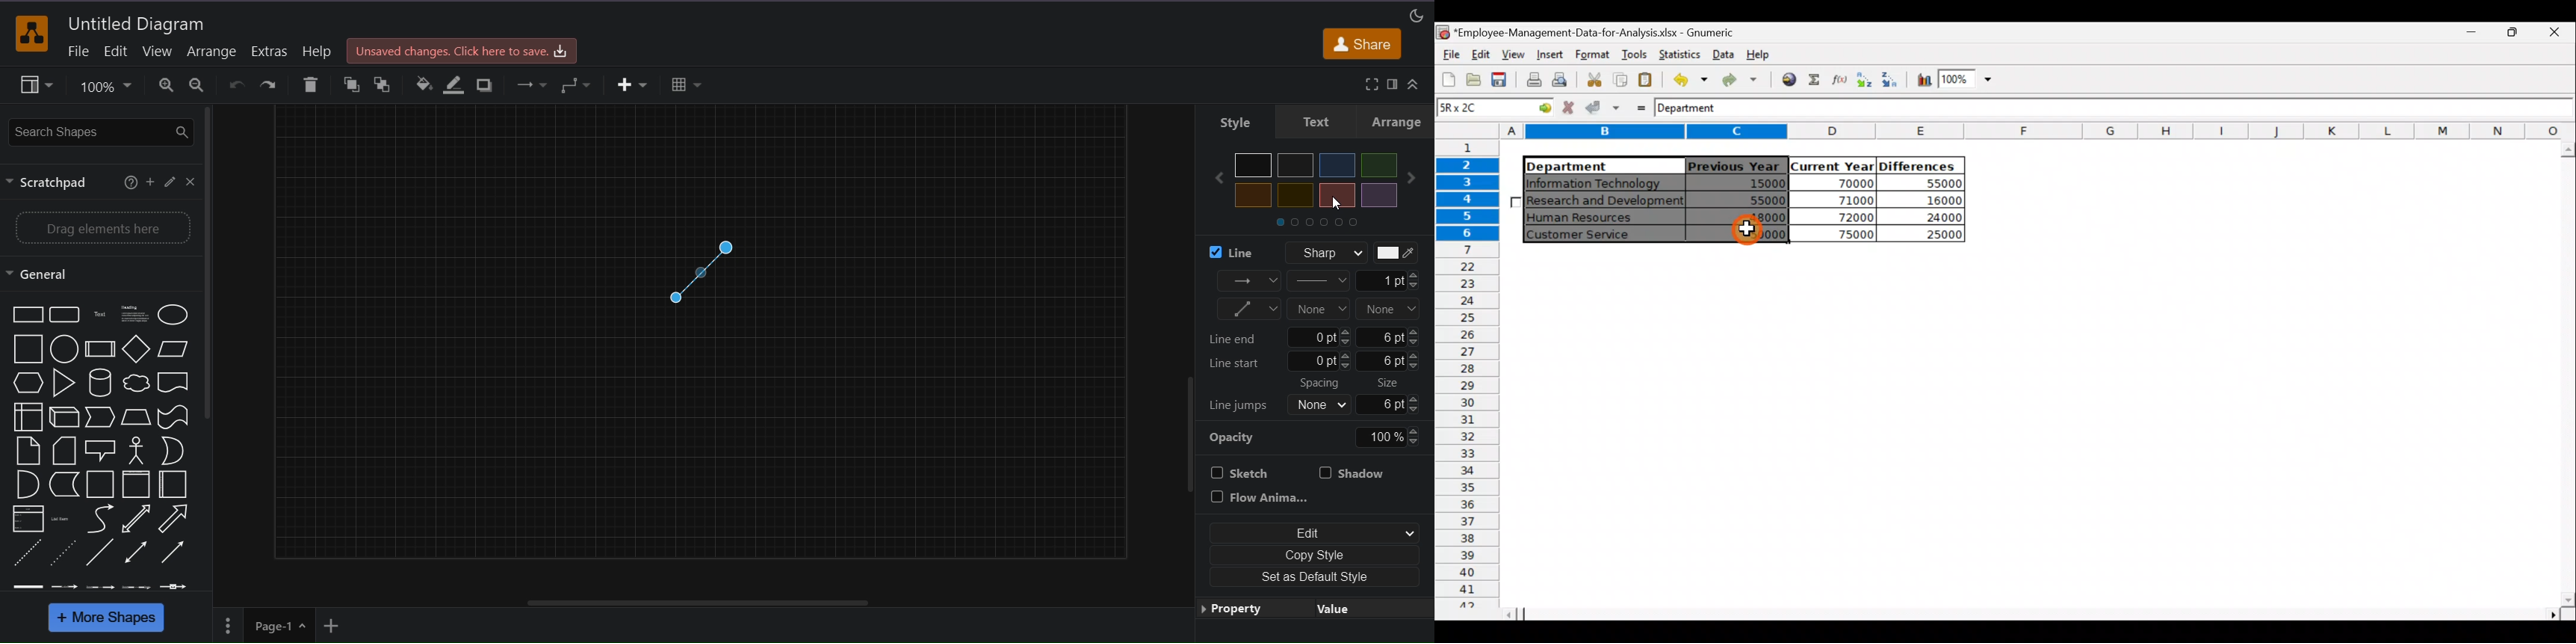 The width and height of the screenshot is (2576, 644). What do you see at coordinates (687, 84) in the screenshot?
I see `table` at bounding box center [687, 84].